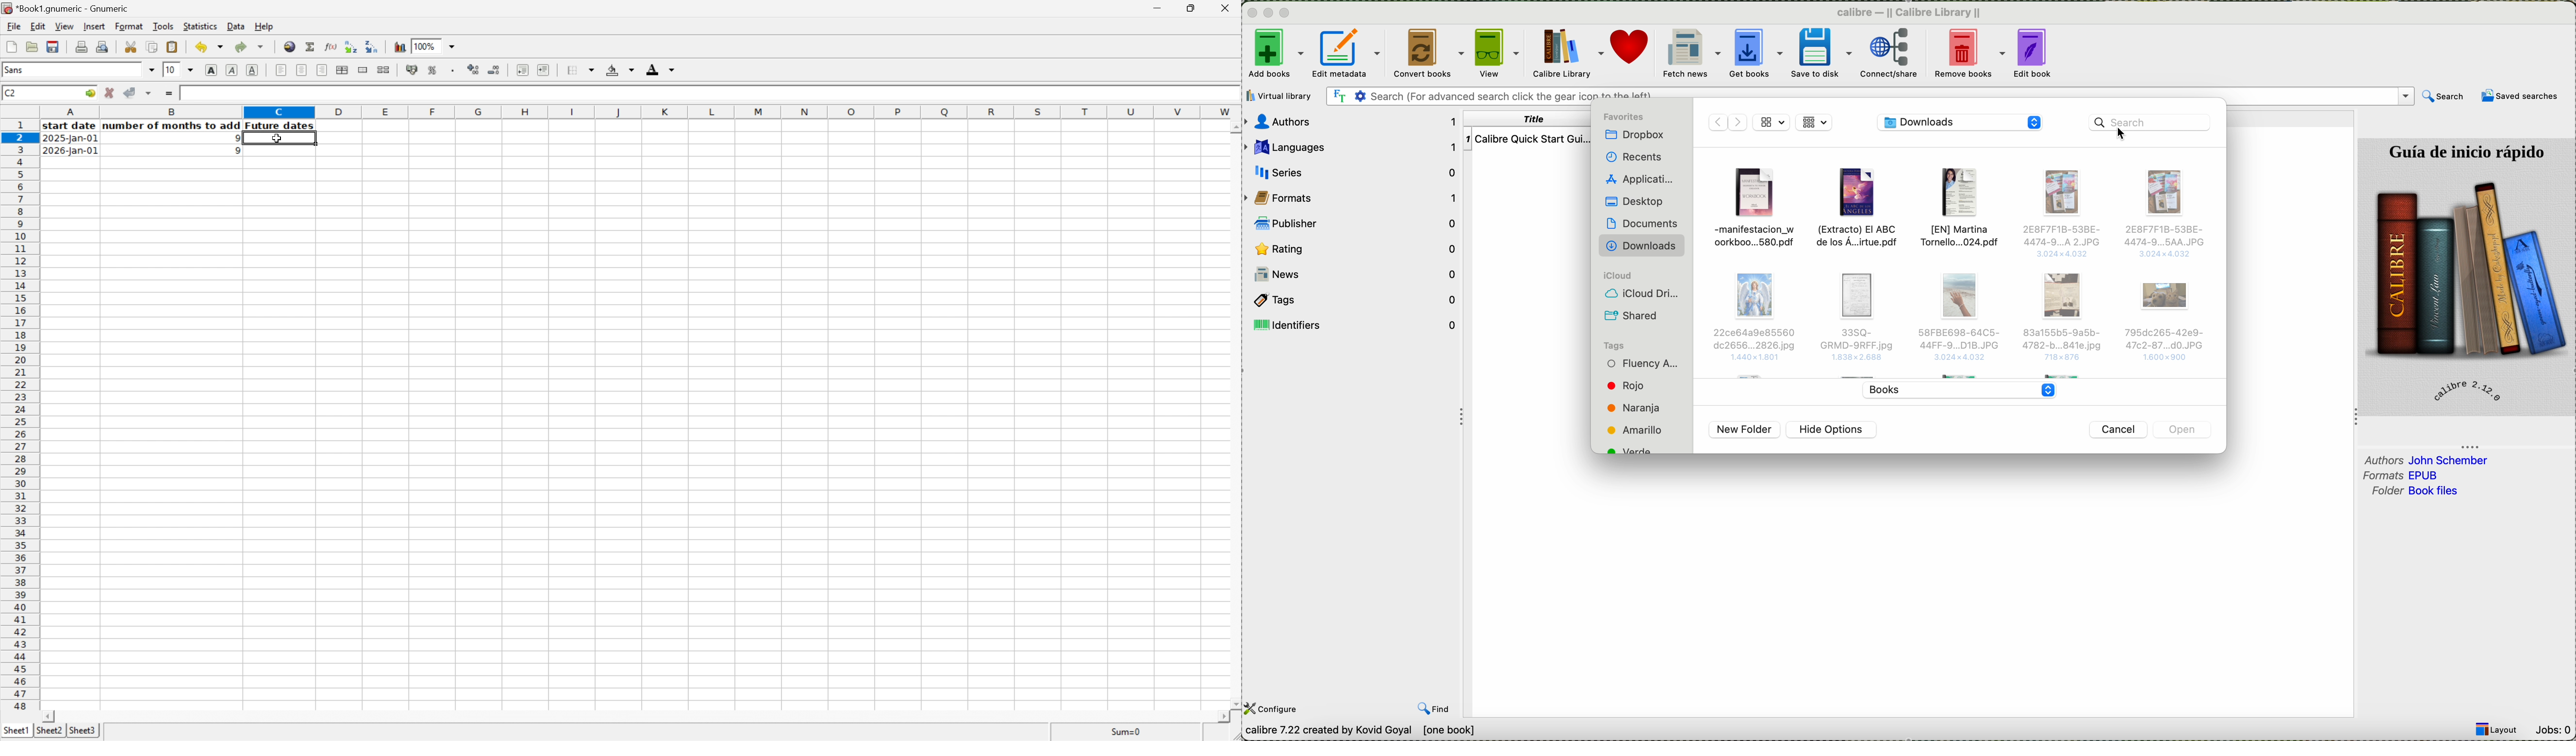  I want to click on Format the selection as percentage, so click(434, 71).